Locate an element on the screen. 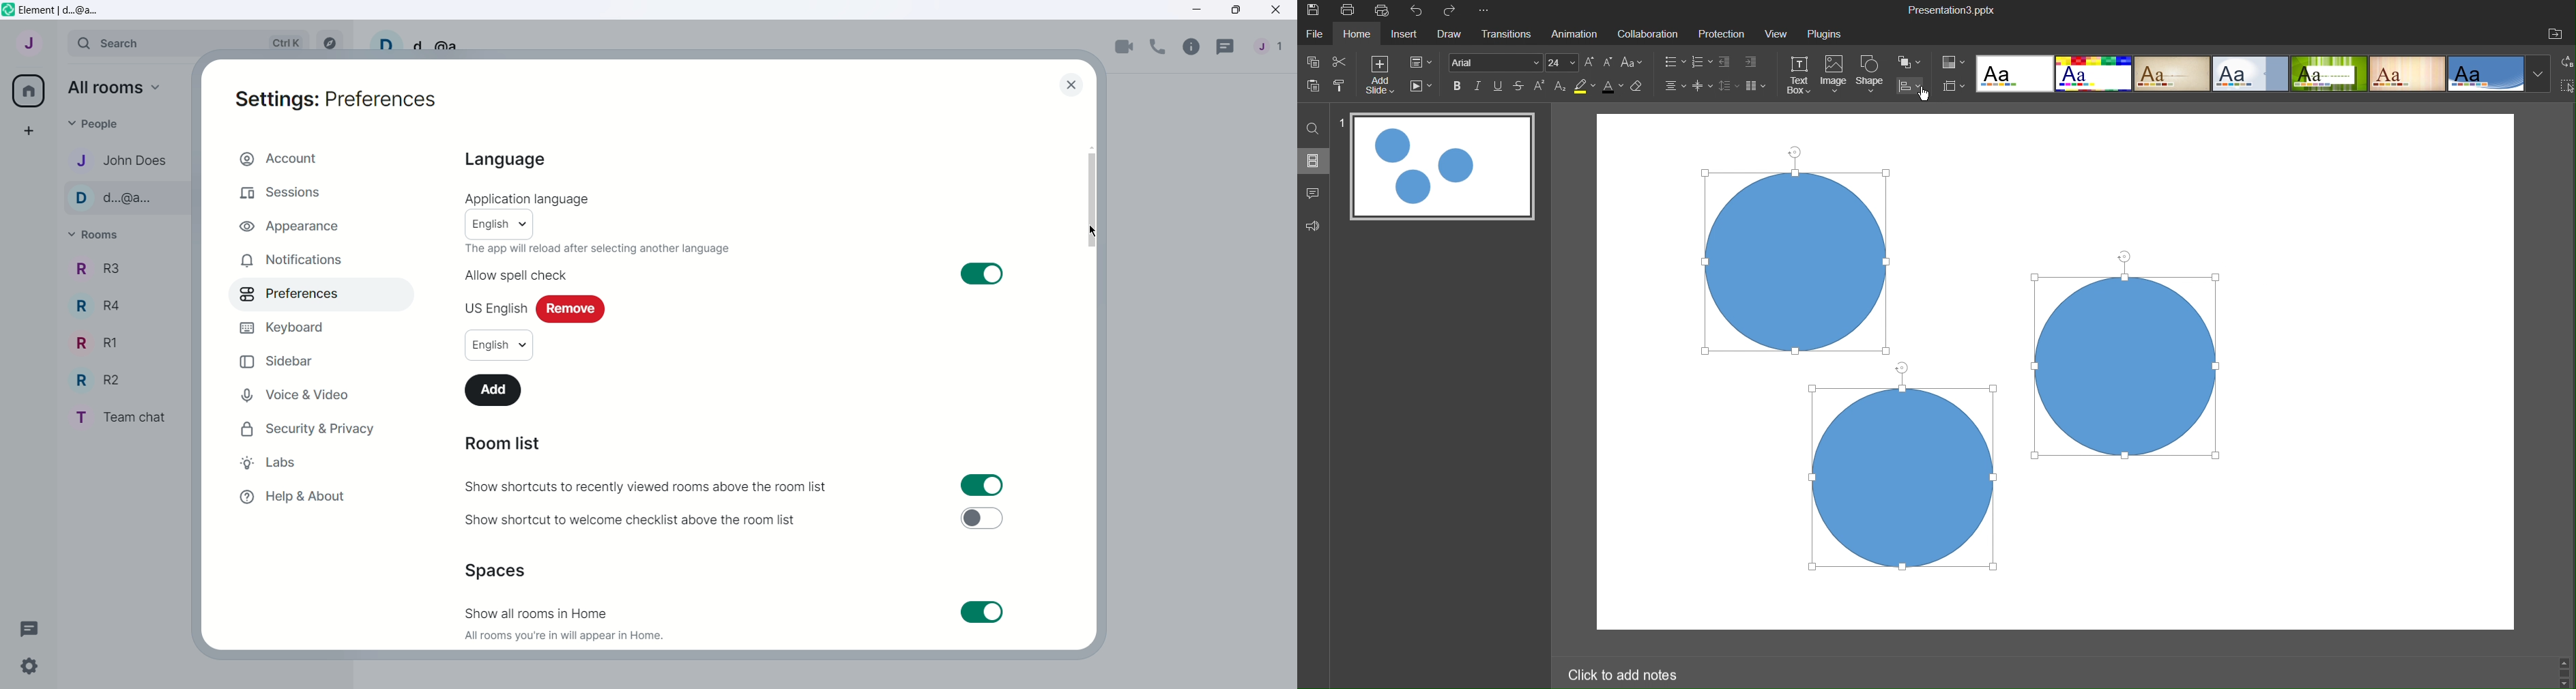 The height and width of the screenshot is (700, 2576). Remove is located at coordinates (571, 309).